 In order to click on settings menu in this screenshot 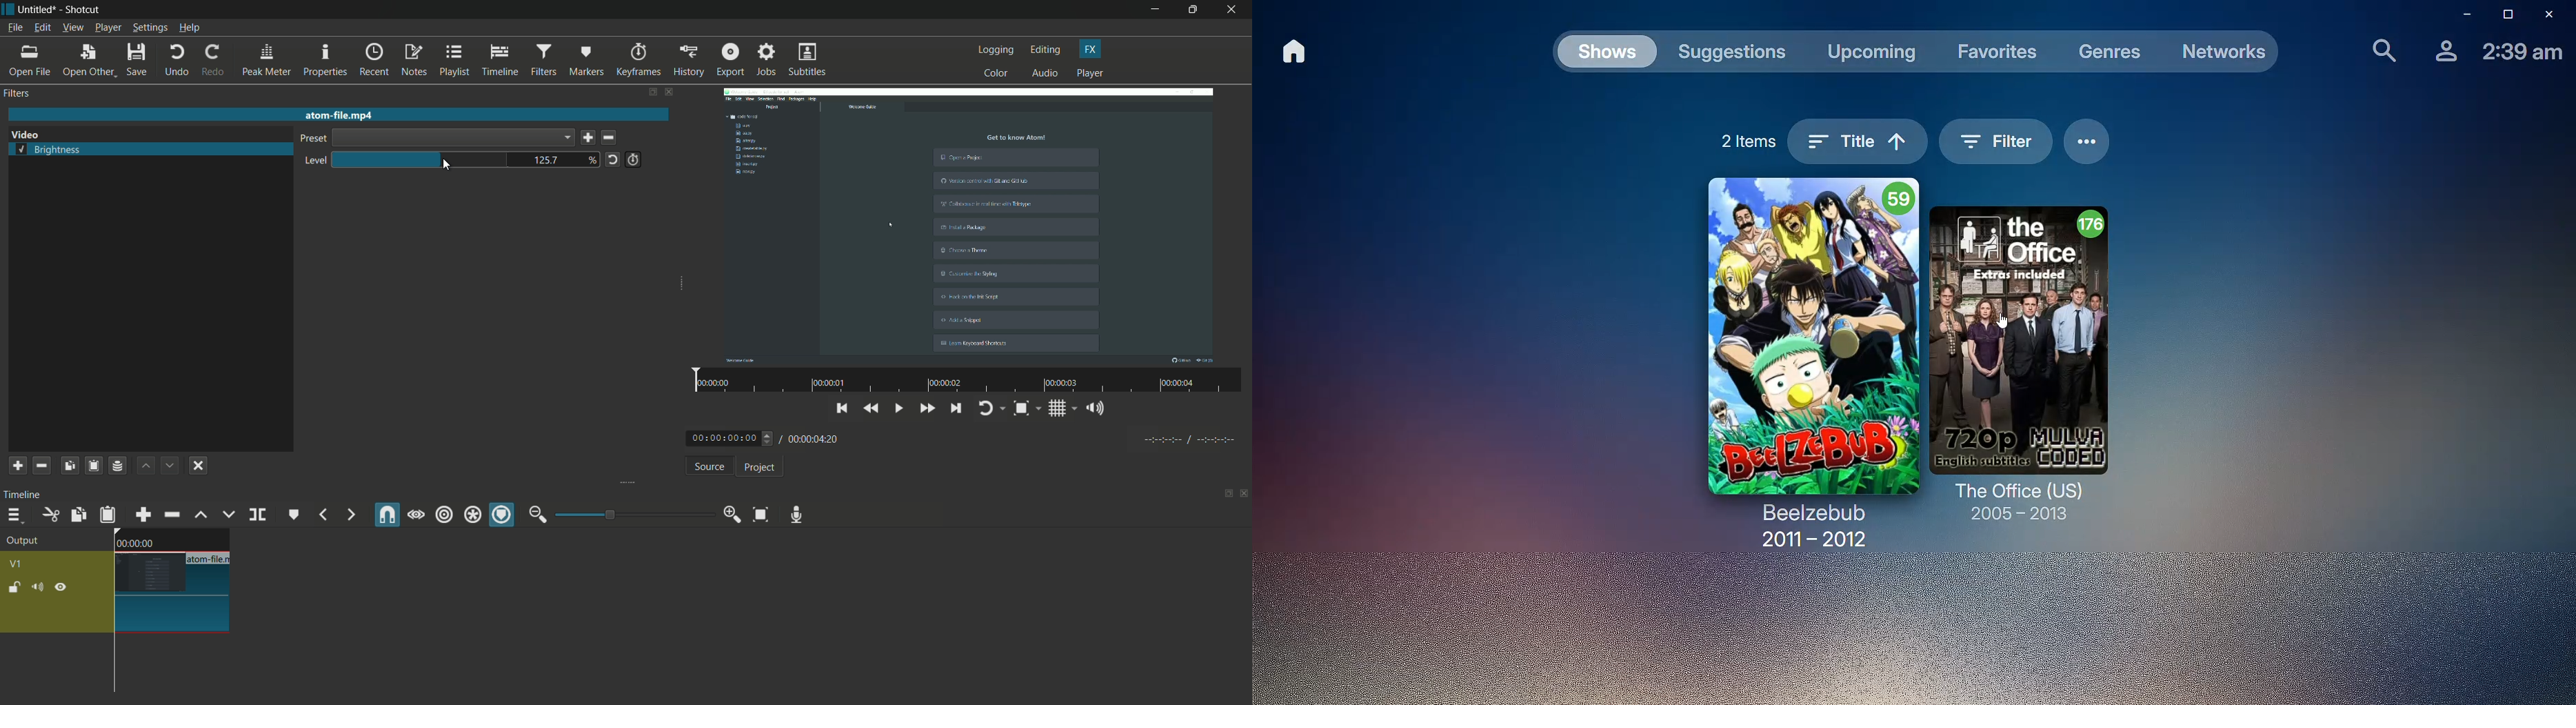, I will do `click(151, 28)`.